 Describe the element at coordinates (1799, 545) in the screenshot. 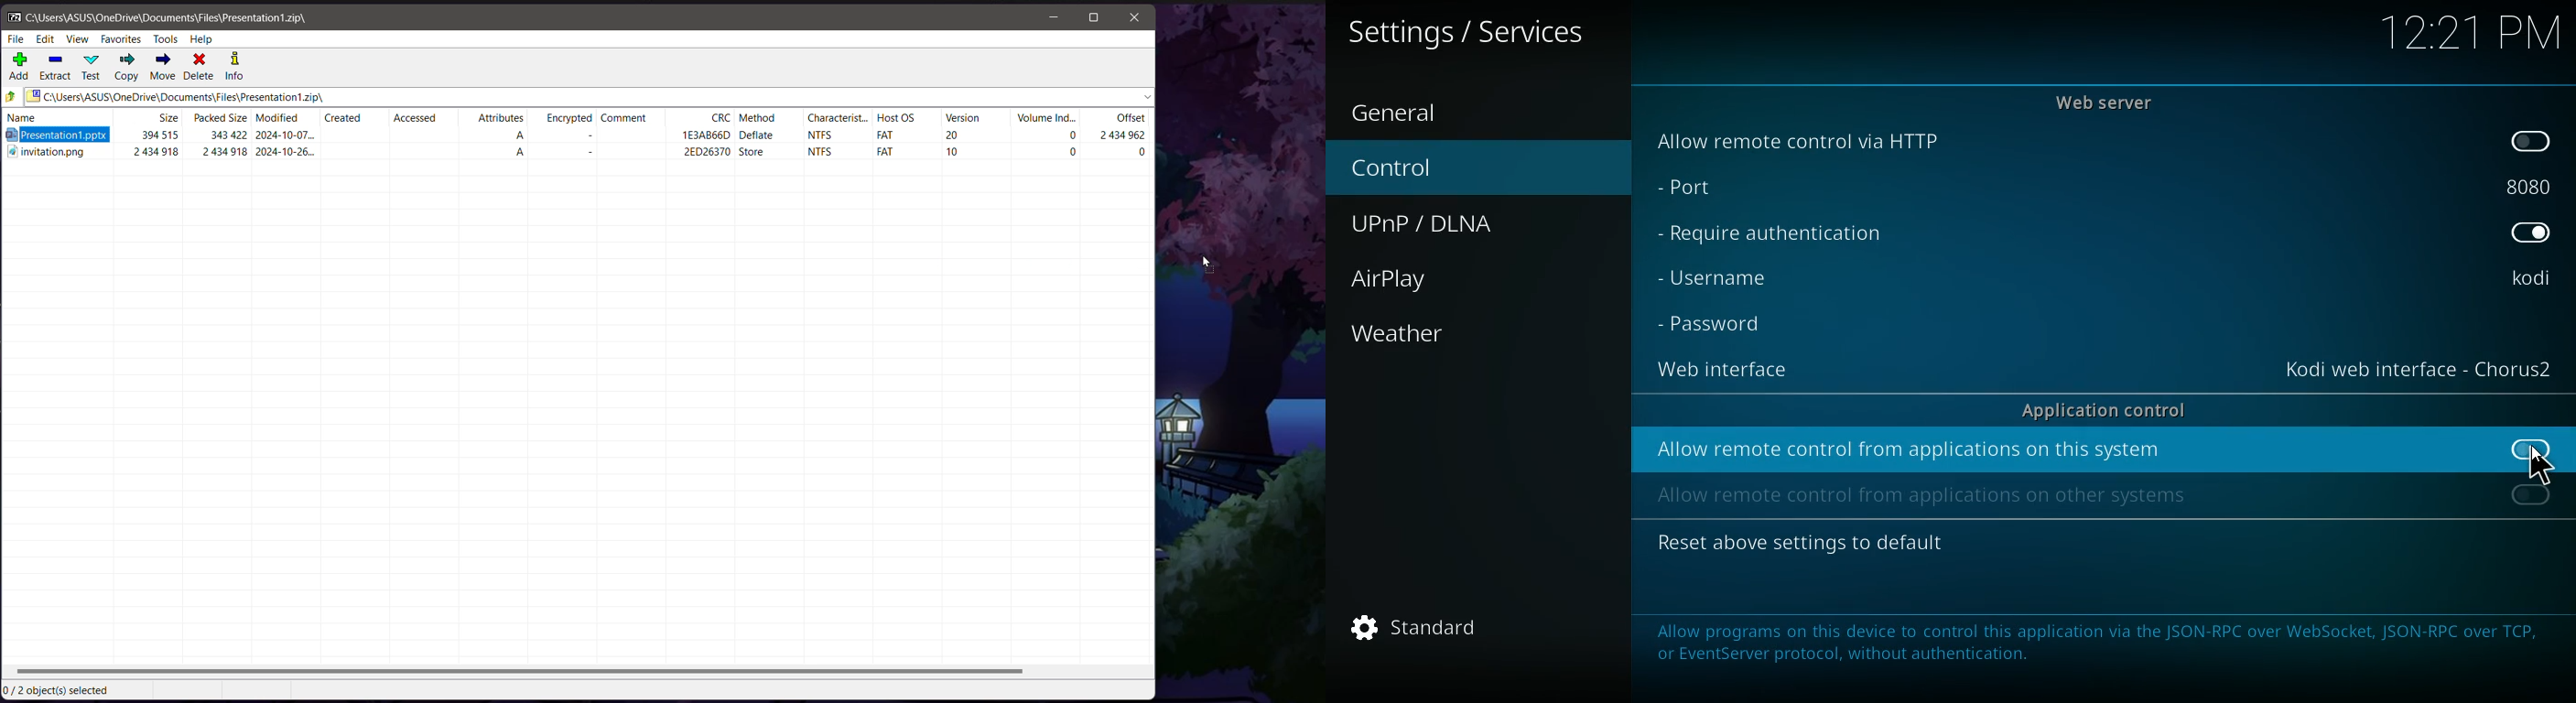

I see `reset` at that location.